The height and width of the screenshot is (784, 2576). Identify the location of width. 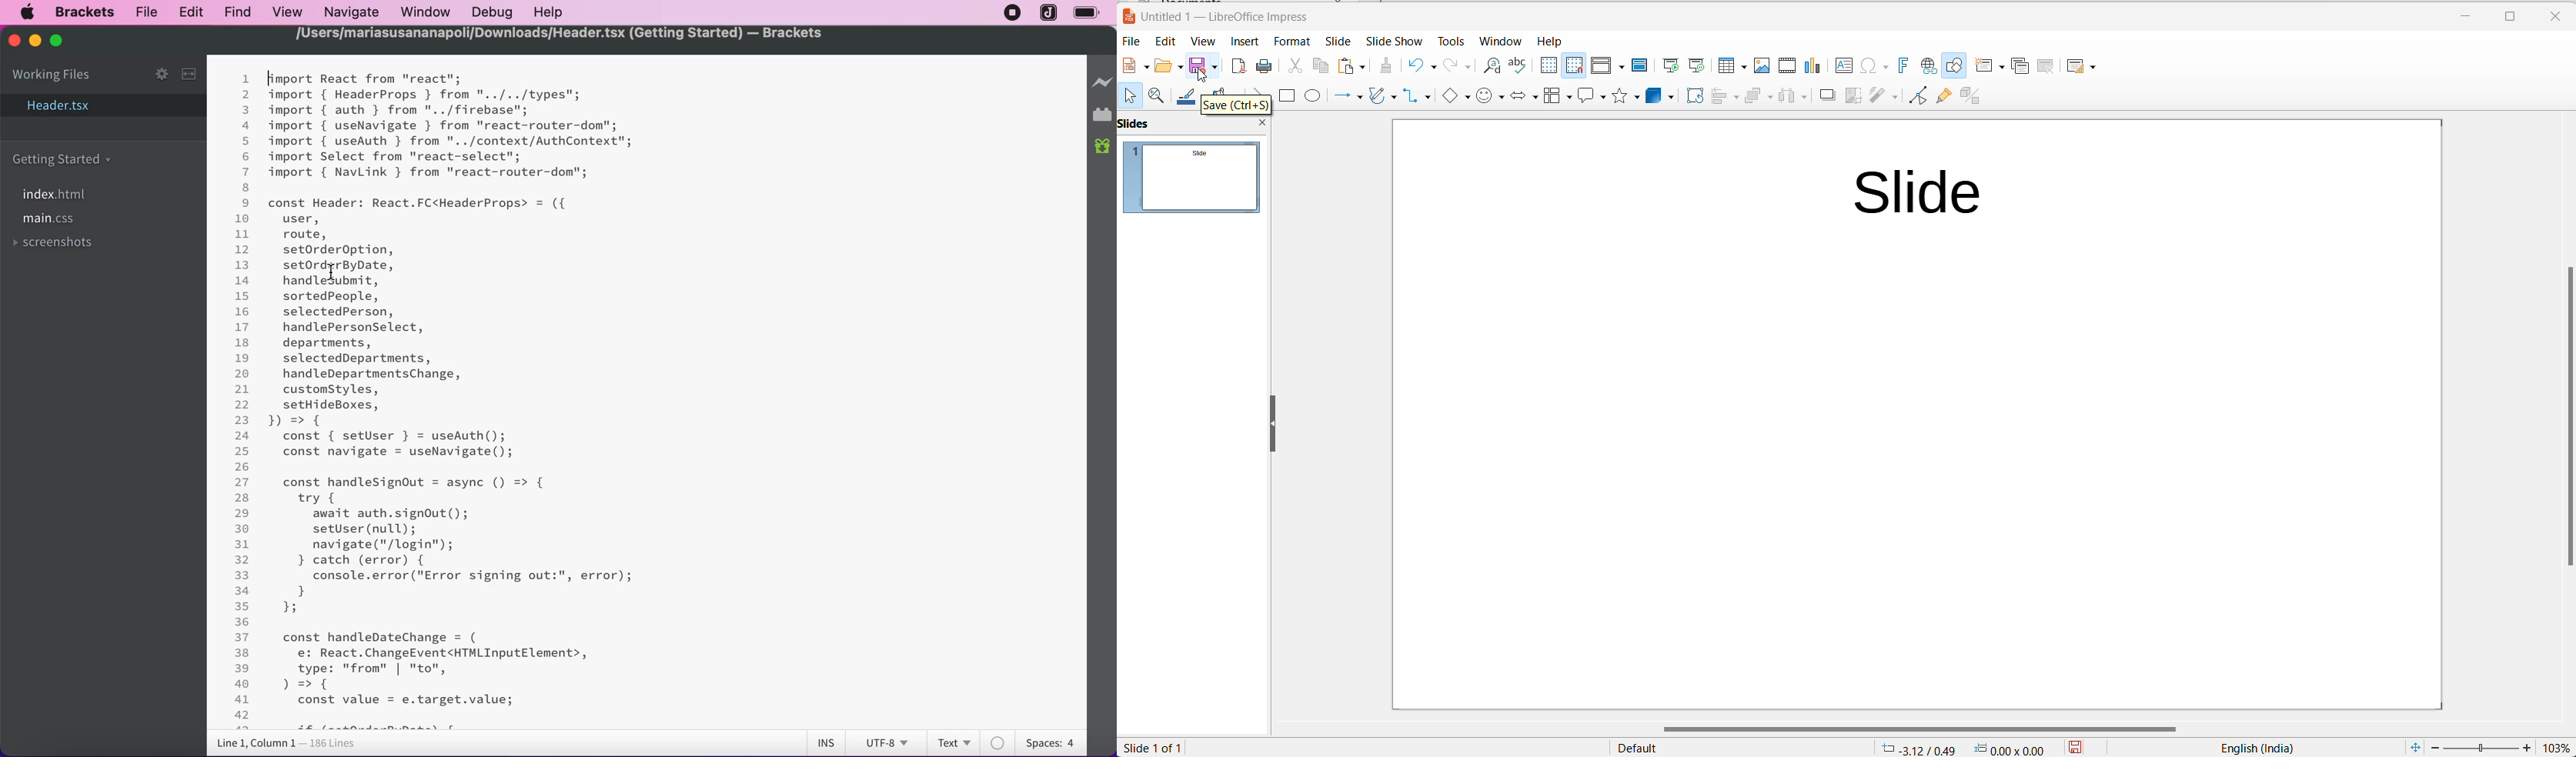
(191, 71).